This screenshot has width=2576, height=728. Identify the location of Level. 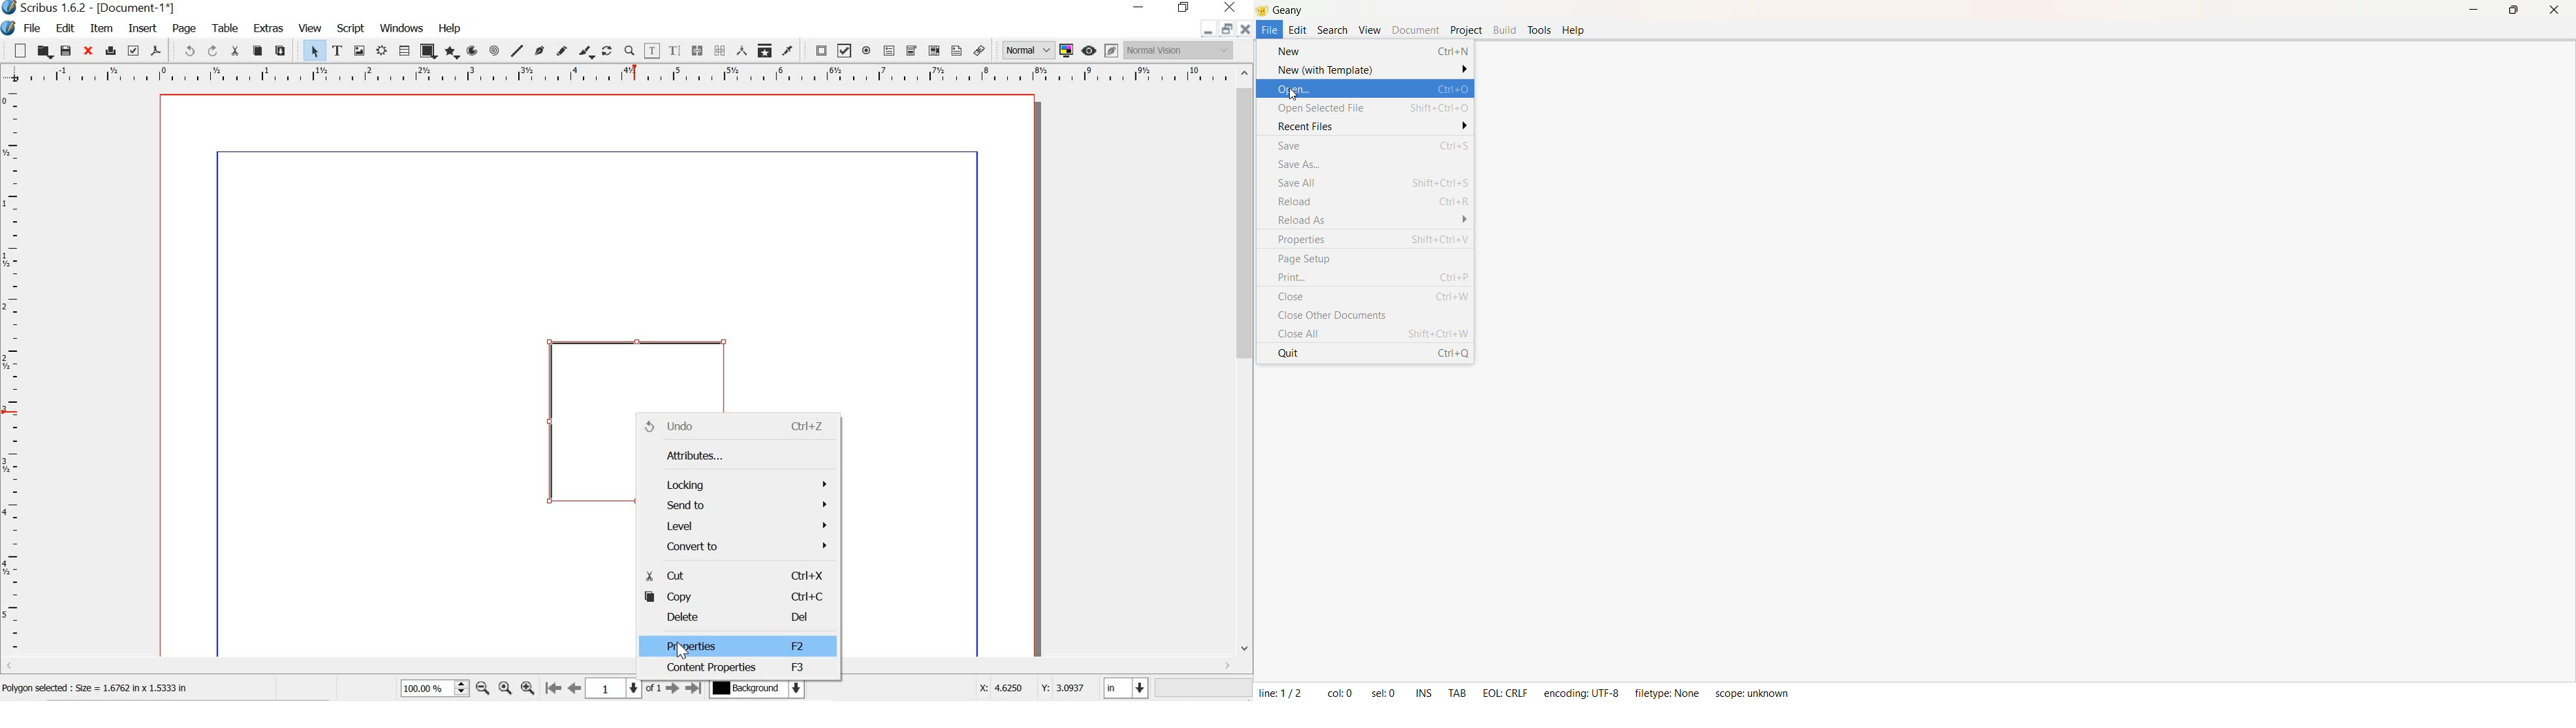
(739, 527).